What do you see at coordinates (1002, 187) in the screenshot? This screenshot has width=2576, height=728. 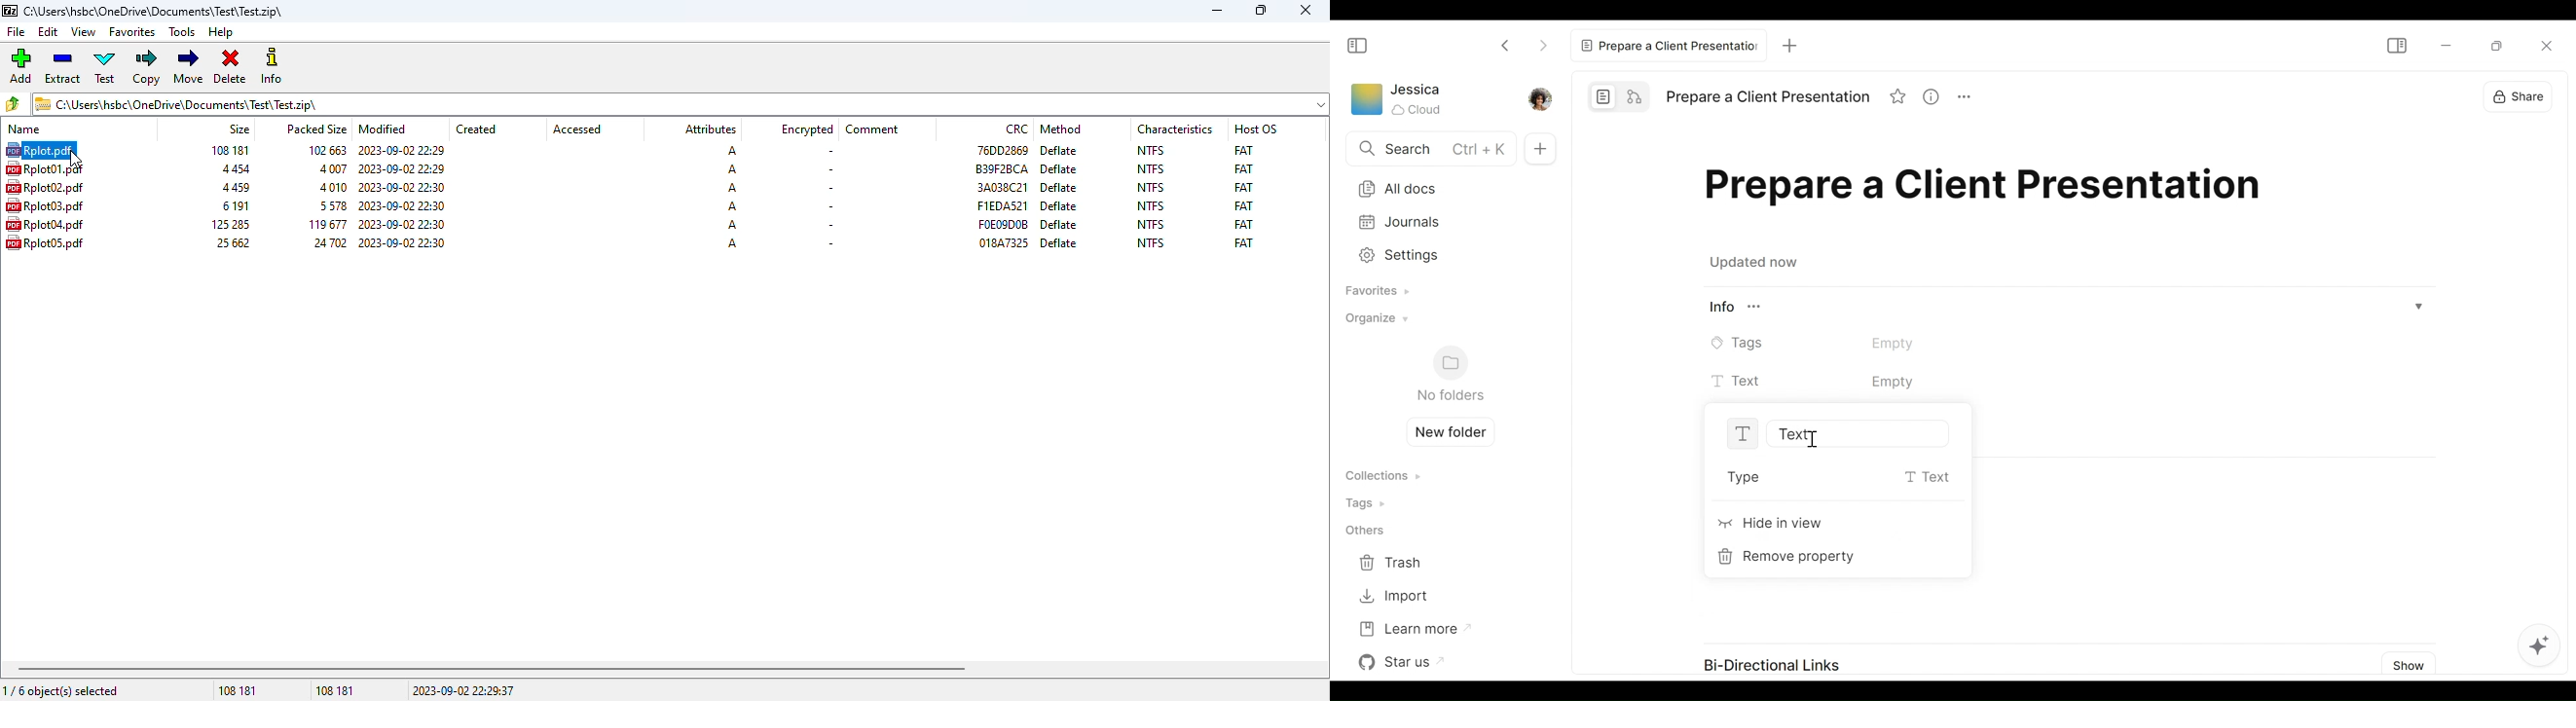 I see `CRC` at bounding box center [1002, 187].